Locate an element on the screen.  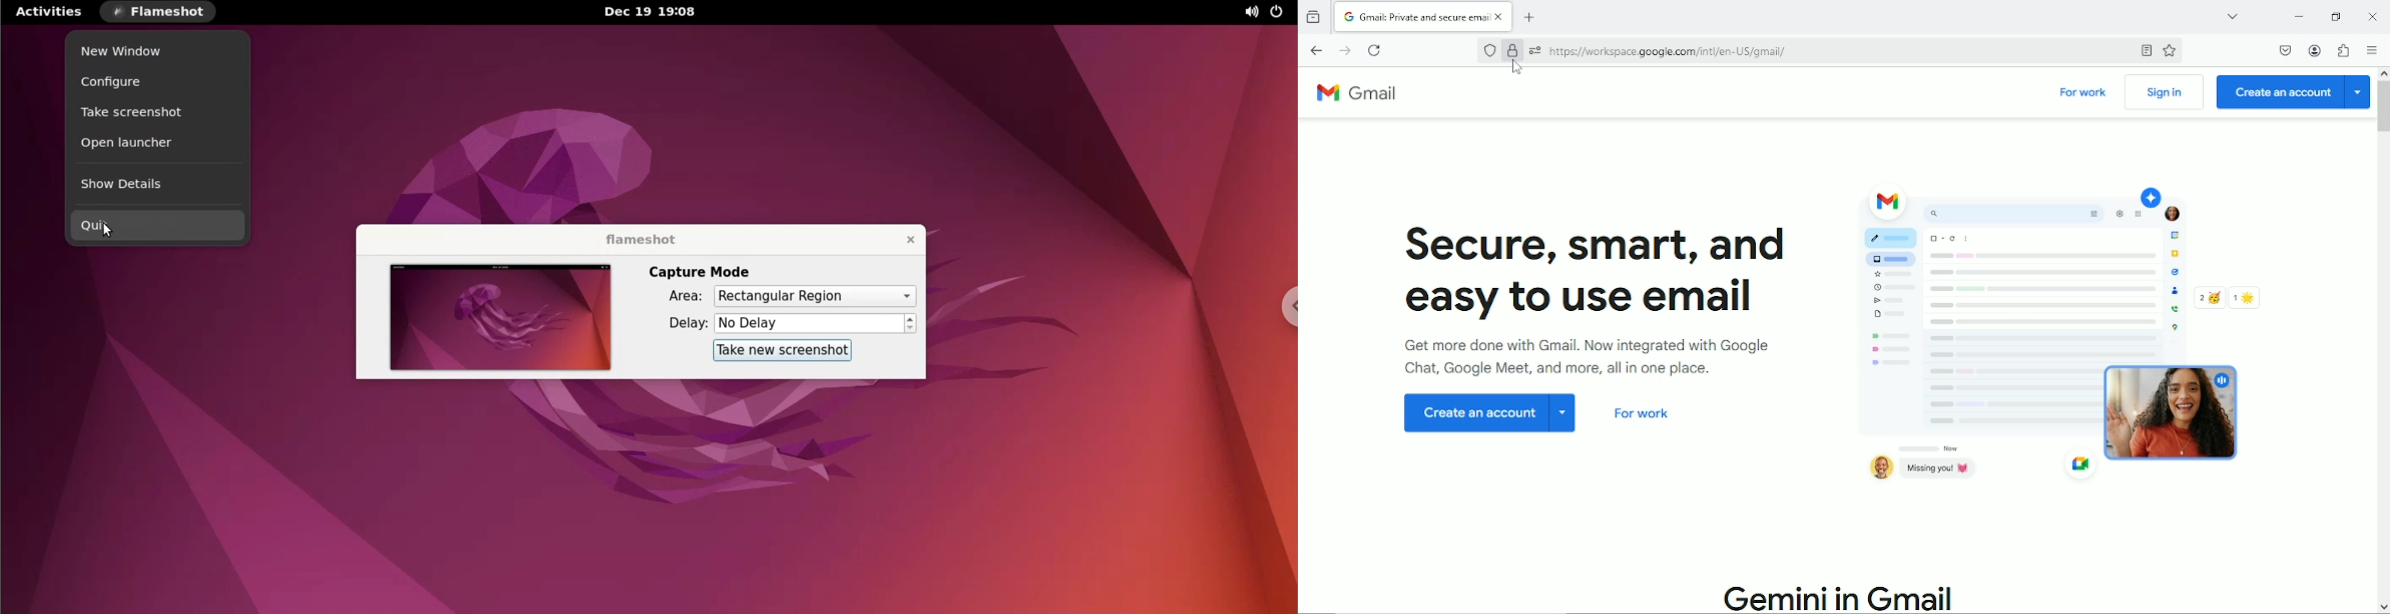
view recent browsing is located at coordinates (1317, 15).